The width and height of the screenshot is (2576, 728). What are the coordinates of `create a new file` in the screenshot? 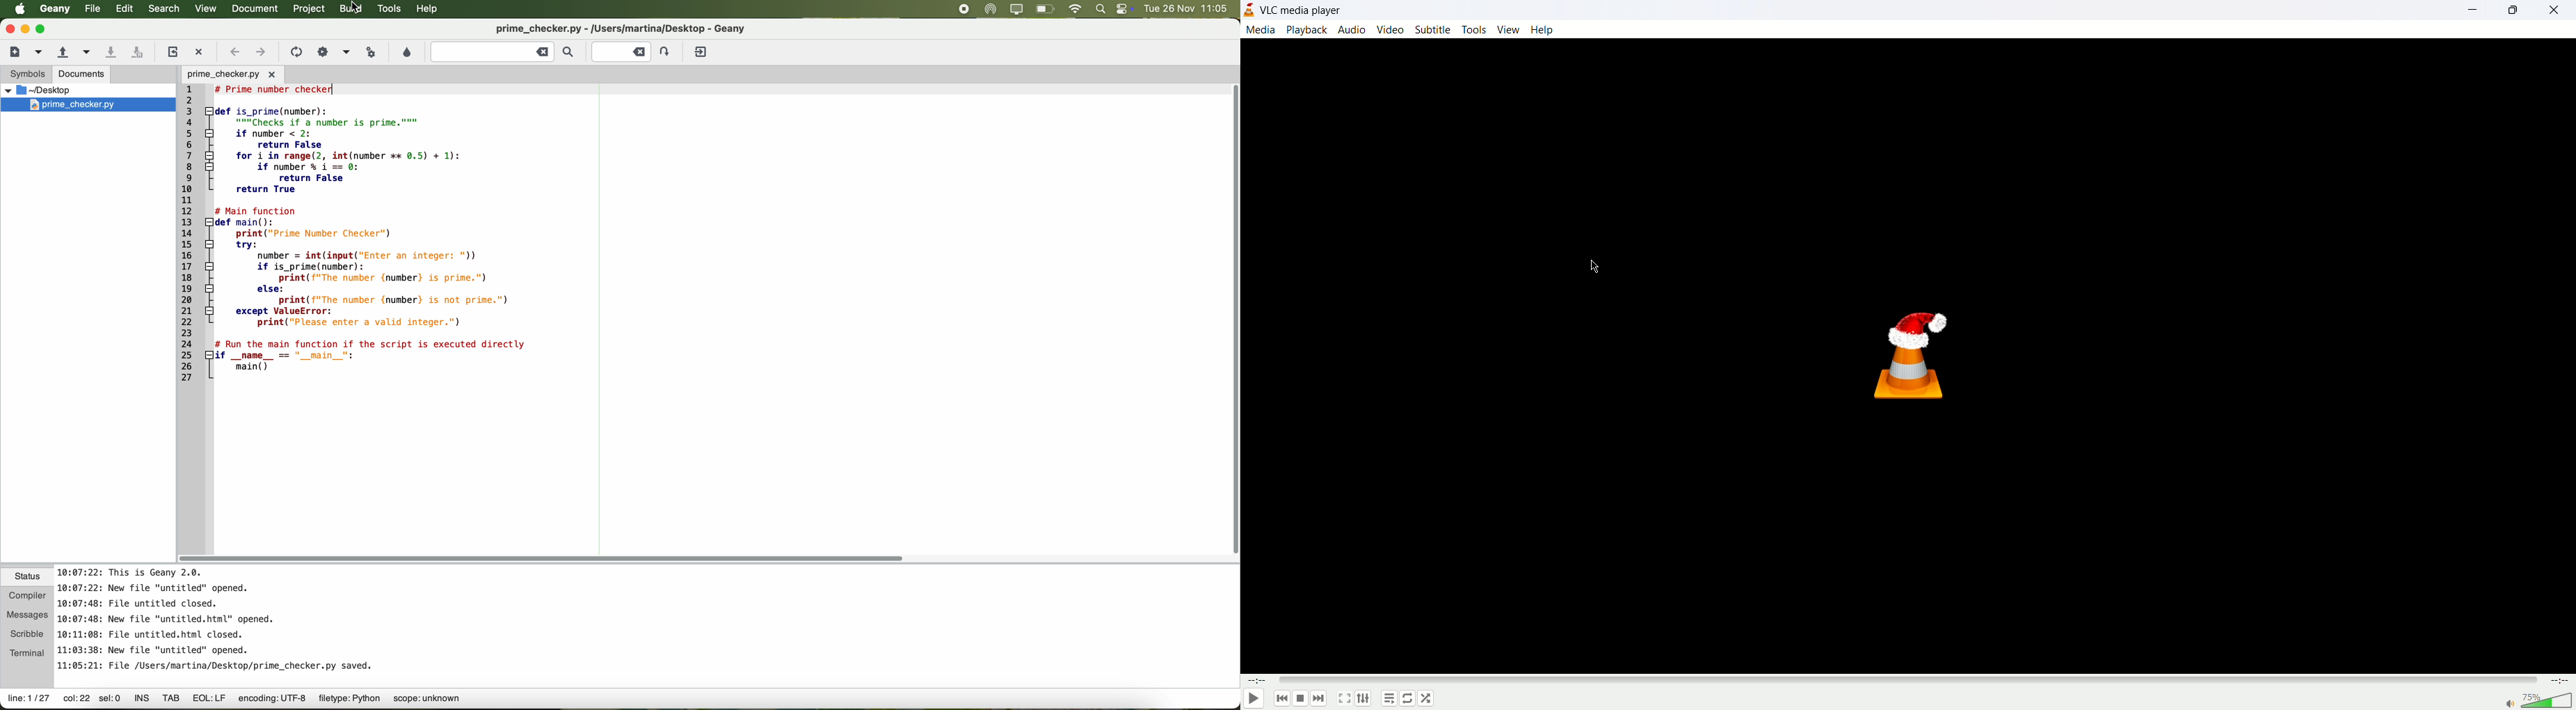 It's located at (15, 52).